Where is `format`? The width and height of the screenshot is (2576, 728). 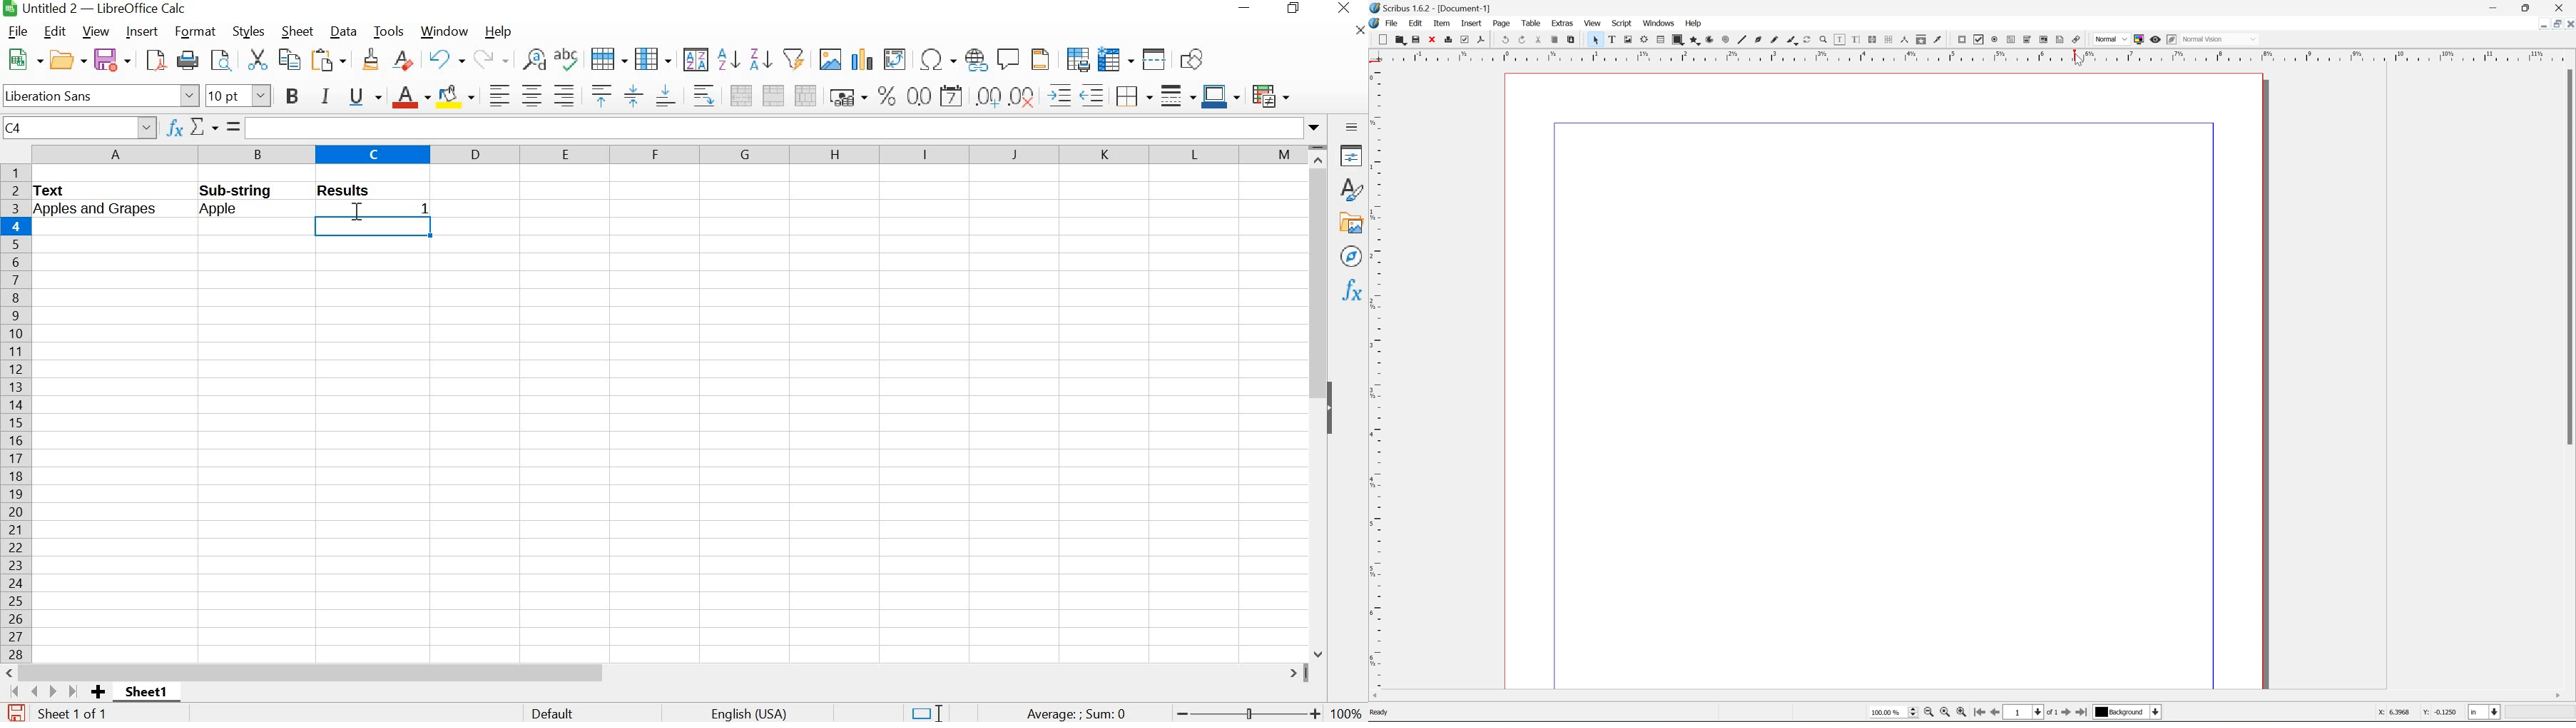 format is located at coordinates (196, 31).